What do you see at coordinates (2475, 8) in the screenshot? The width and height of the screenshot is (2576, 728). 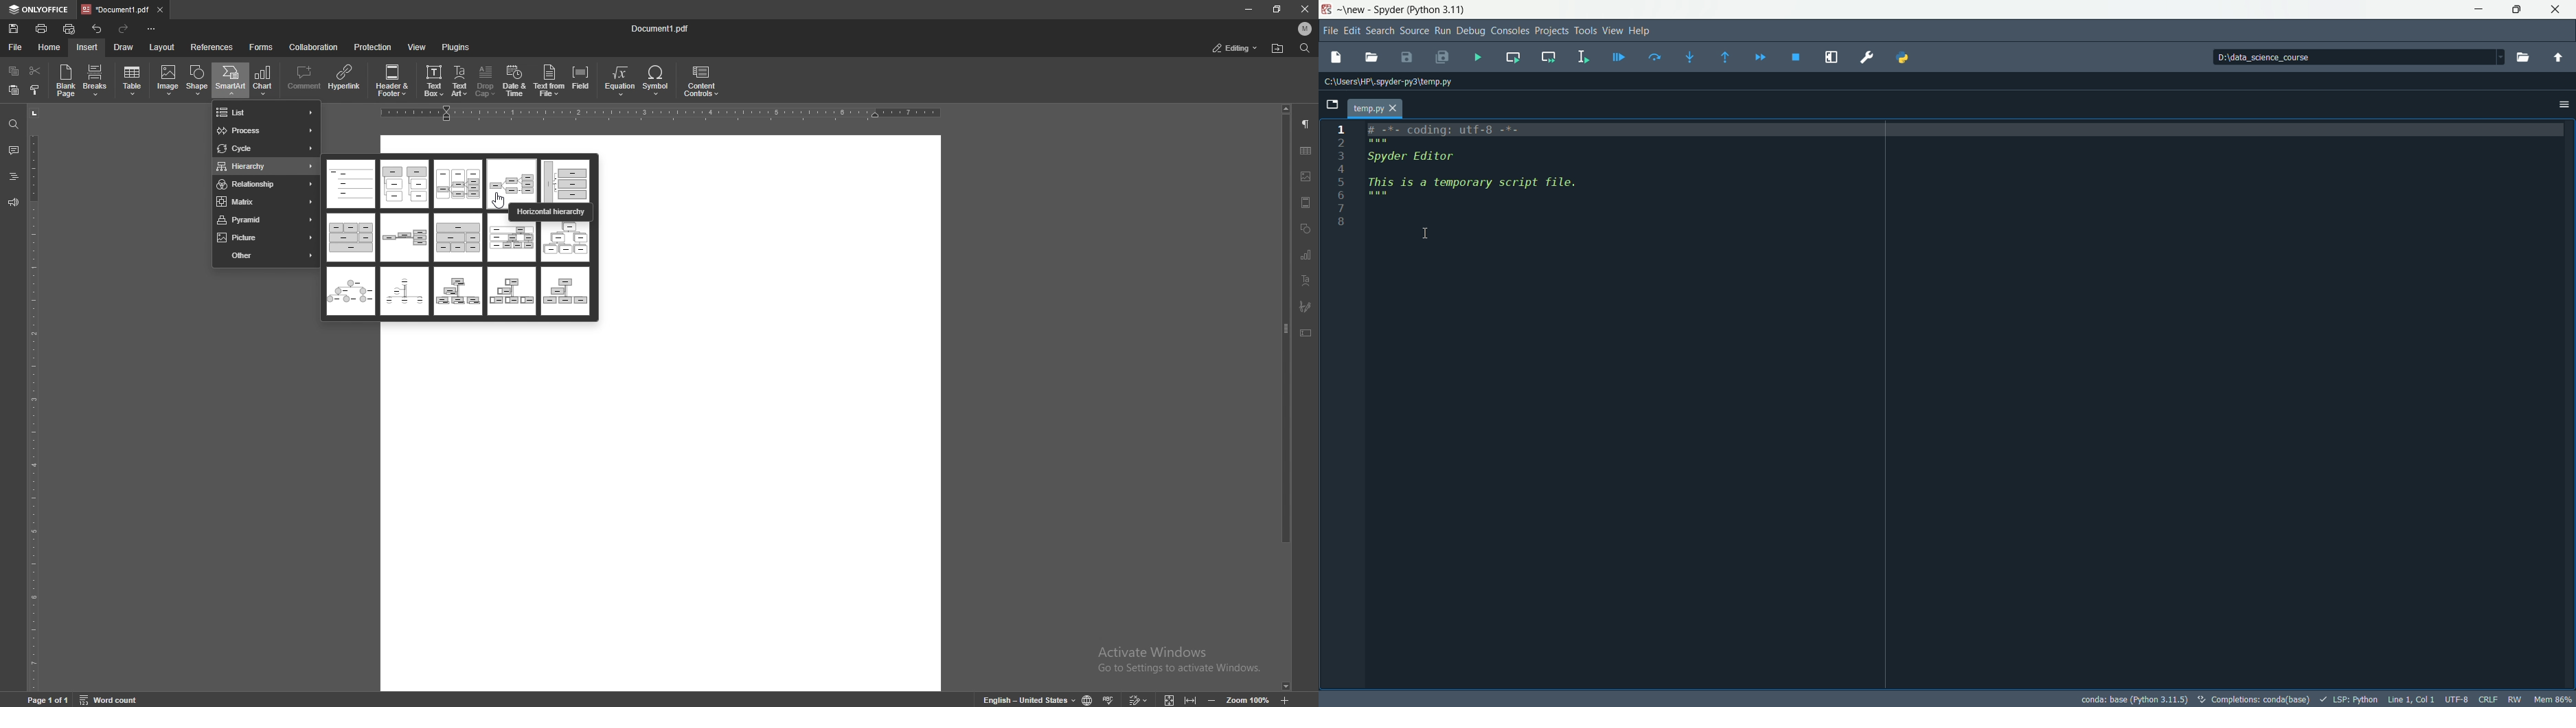 I see `minimize` at bounding box center [2475, 8].